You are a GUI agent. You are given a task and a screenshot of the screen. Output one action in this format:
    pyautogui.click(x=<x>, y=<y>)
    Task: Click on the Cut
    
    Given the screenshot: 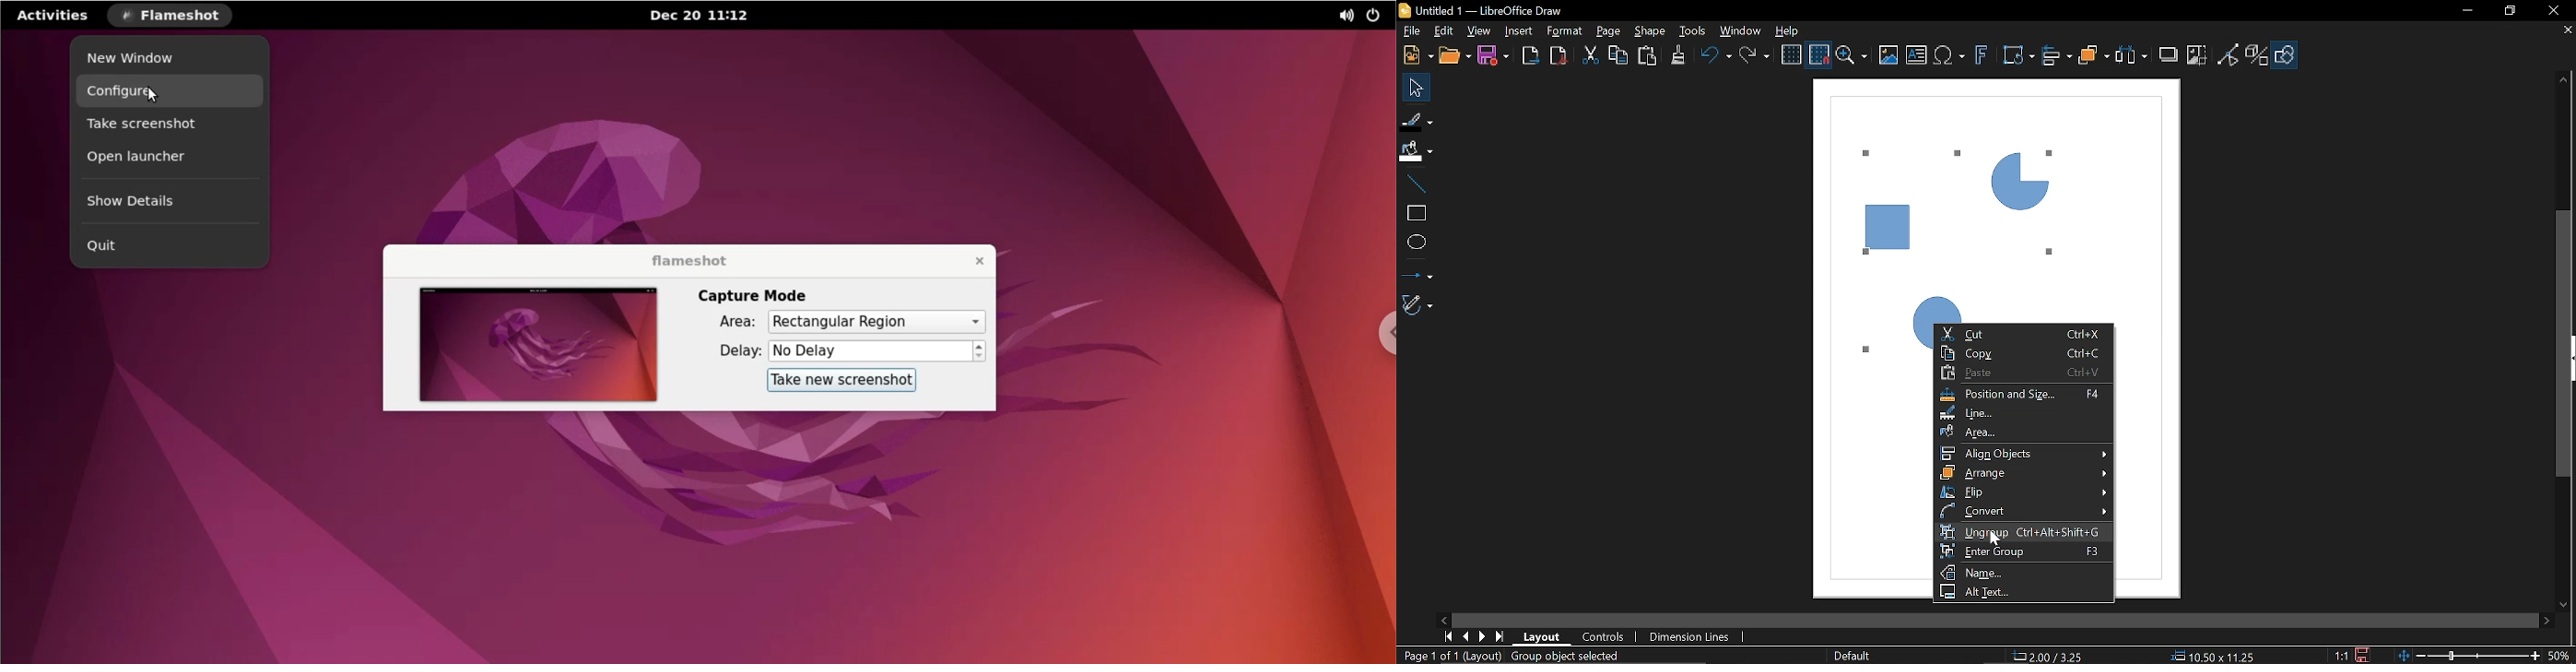 What is the action you would take?
    pyautogui.click(x=2024, y=334)
    